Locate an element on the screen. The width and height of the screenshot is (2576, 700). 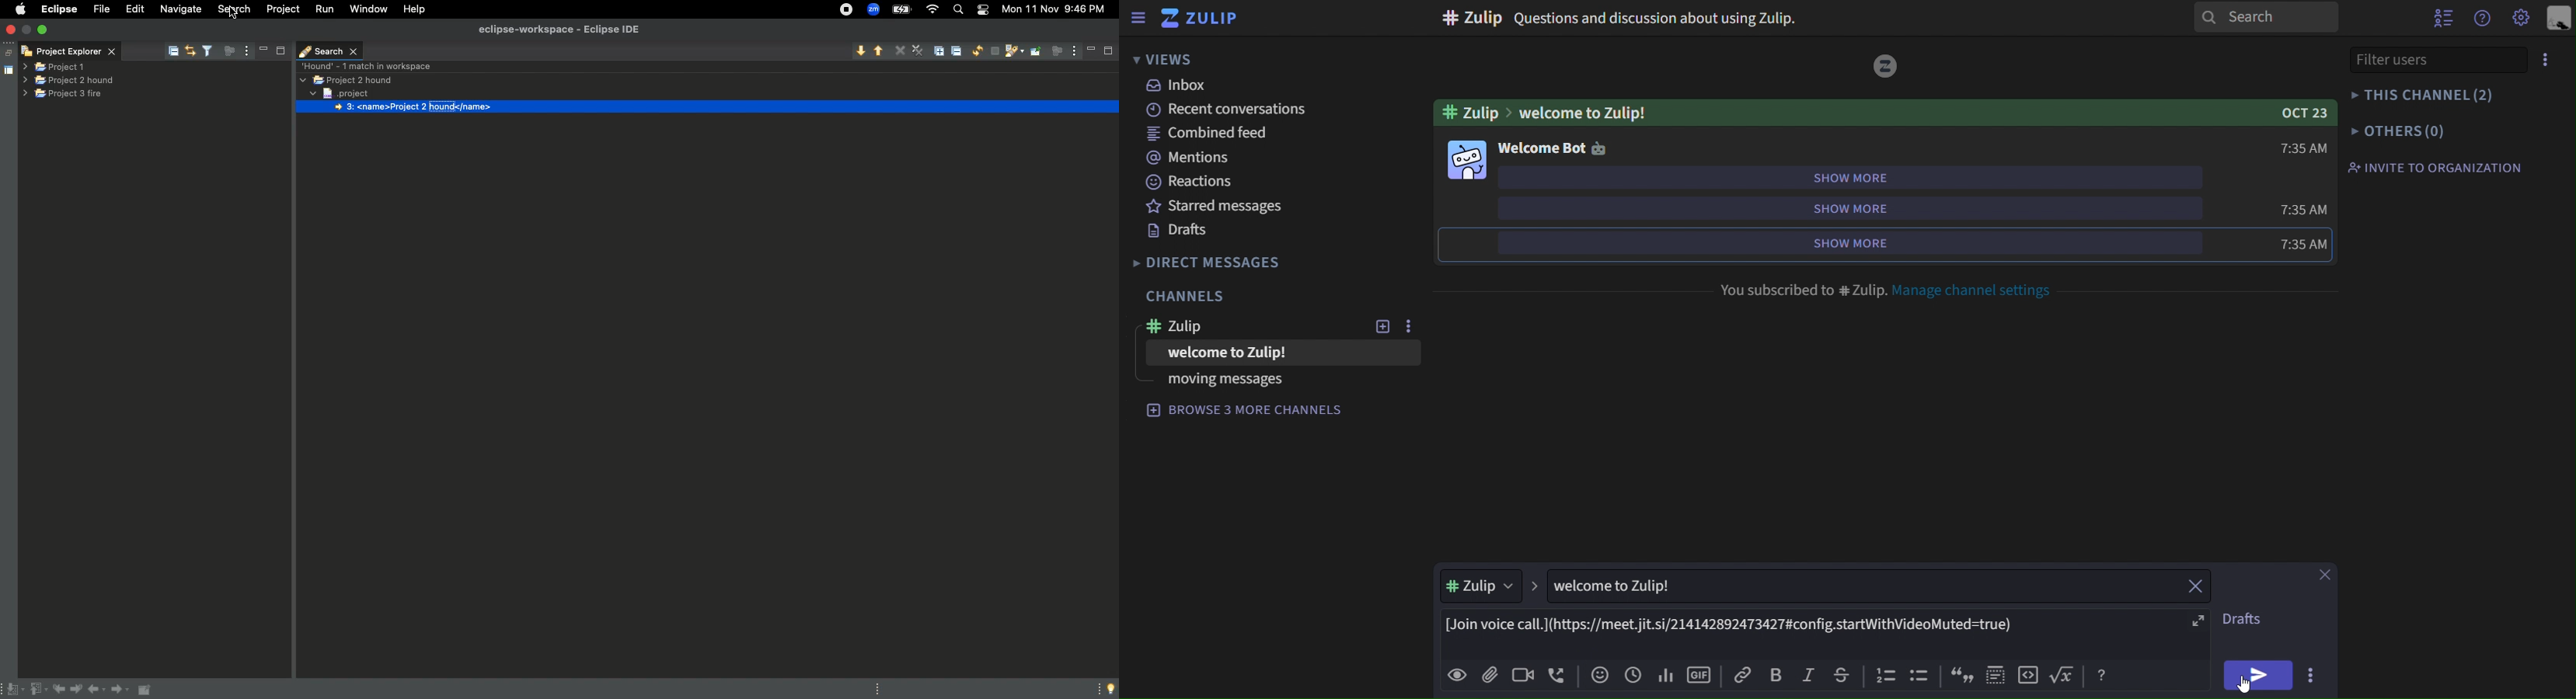
Notification is located at coordinates (981, 11).